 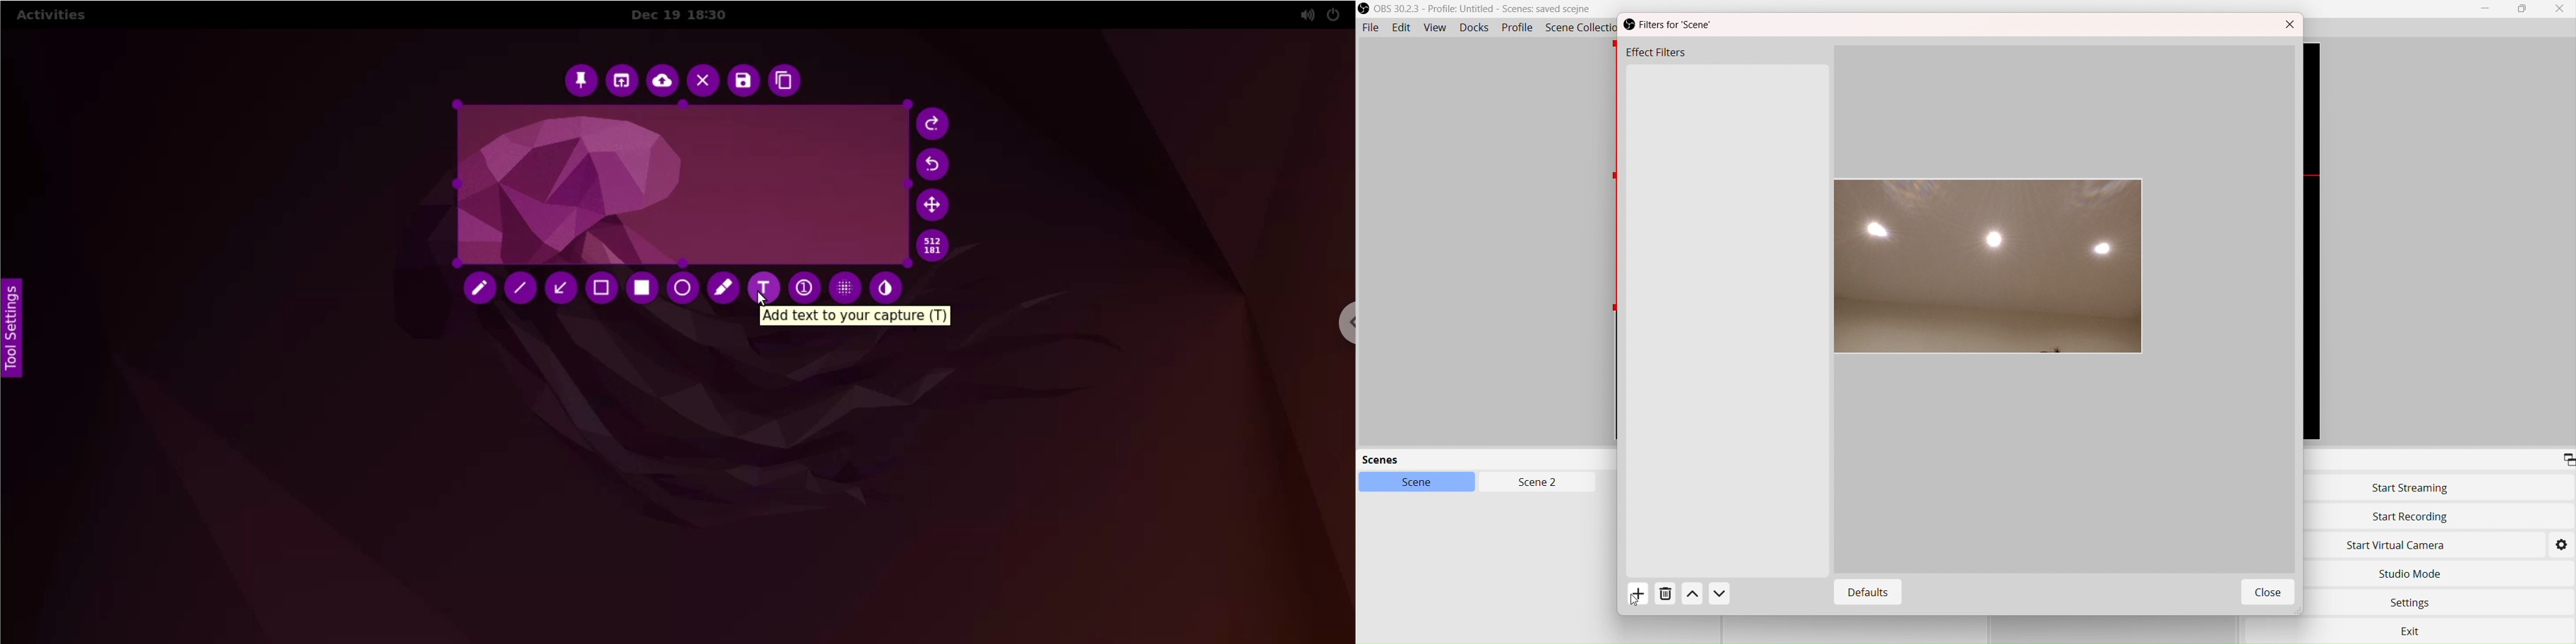 What do you see at coordinates (2404, 545) in the screenshot?
I see `Start Virtual Camera` at bounding box center [2404, 545].